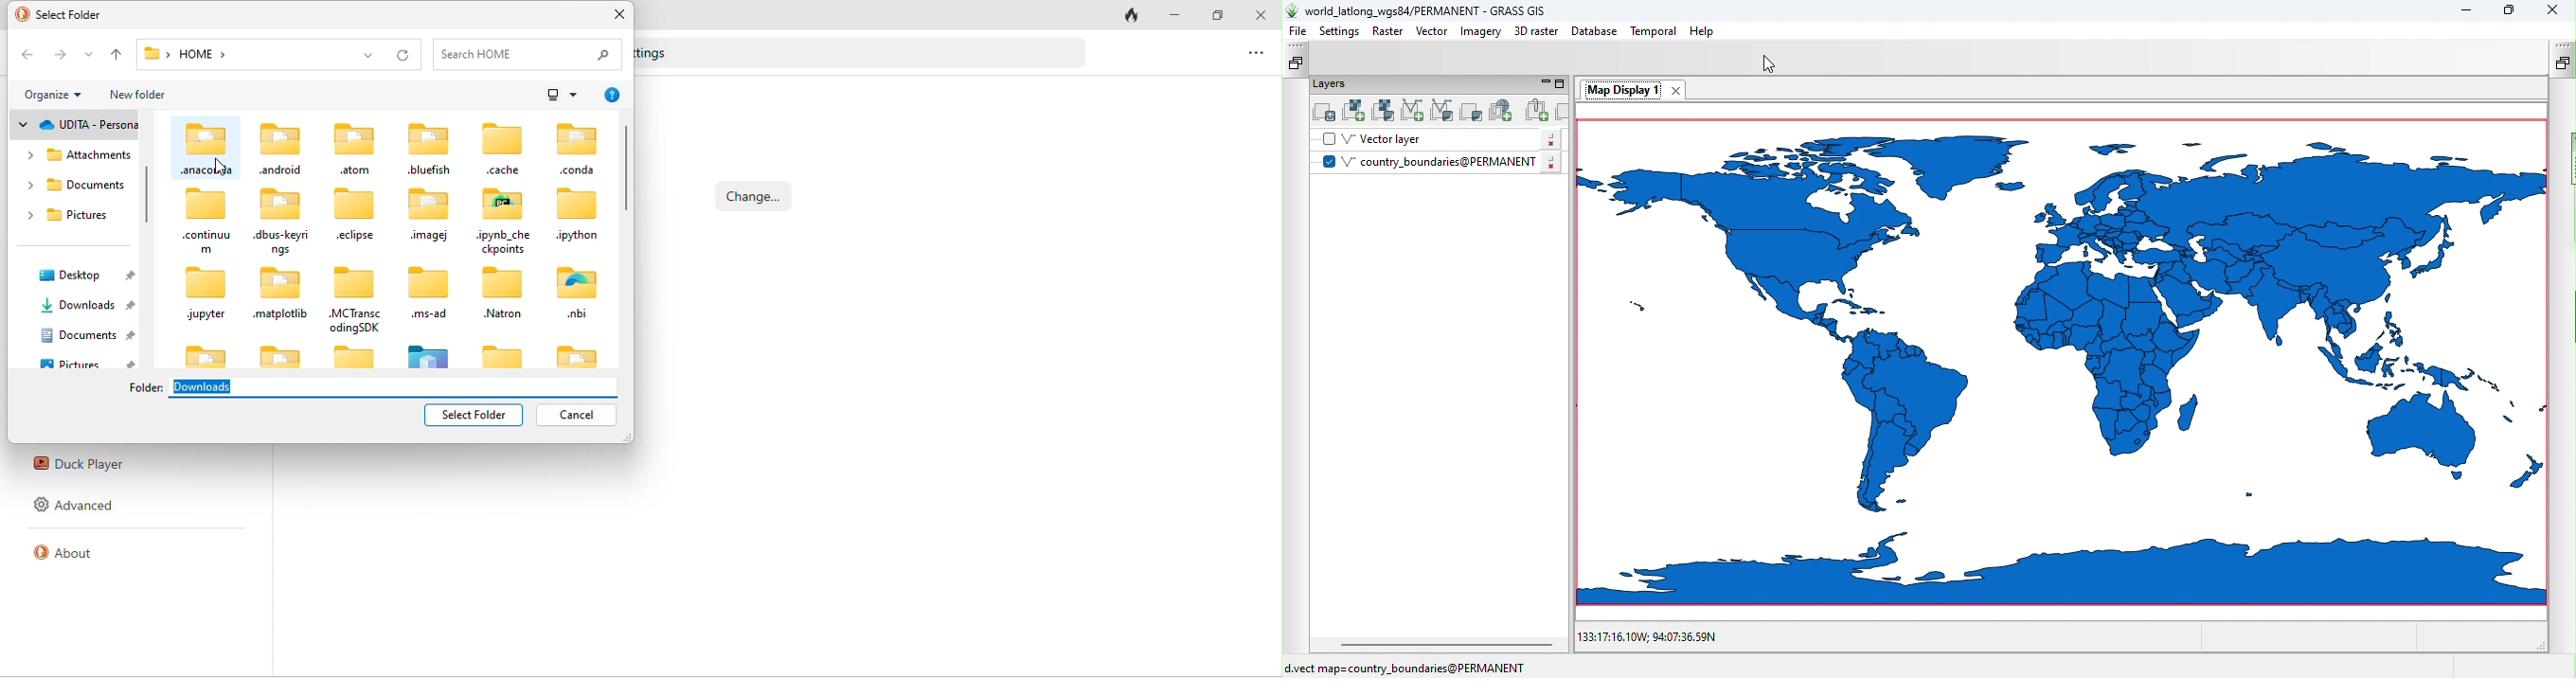 The height and width of the screenshot is (700, 2576). Describe the element at coordinates (150, 196) in the screenshot. I see `vertical scroll bar` at that location.